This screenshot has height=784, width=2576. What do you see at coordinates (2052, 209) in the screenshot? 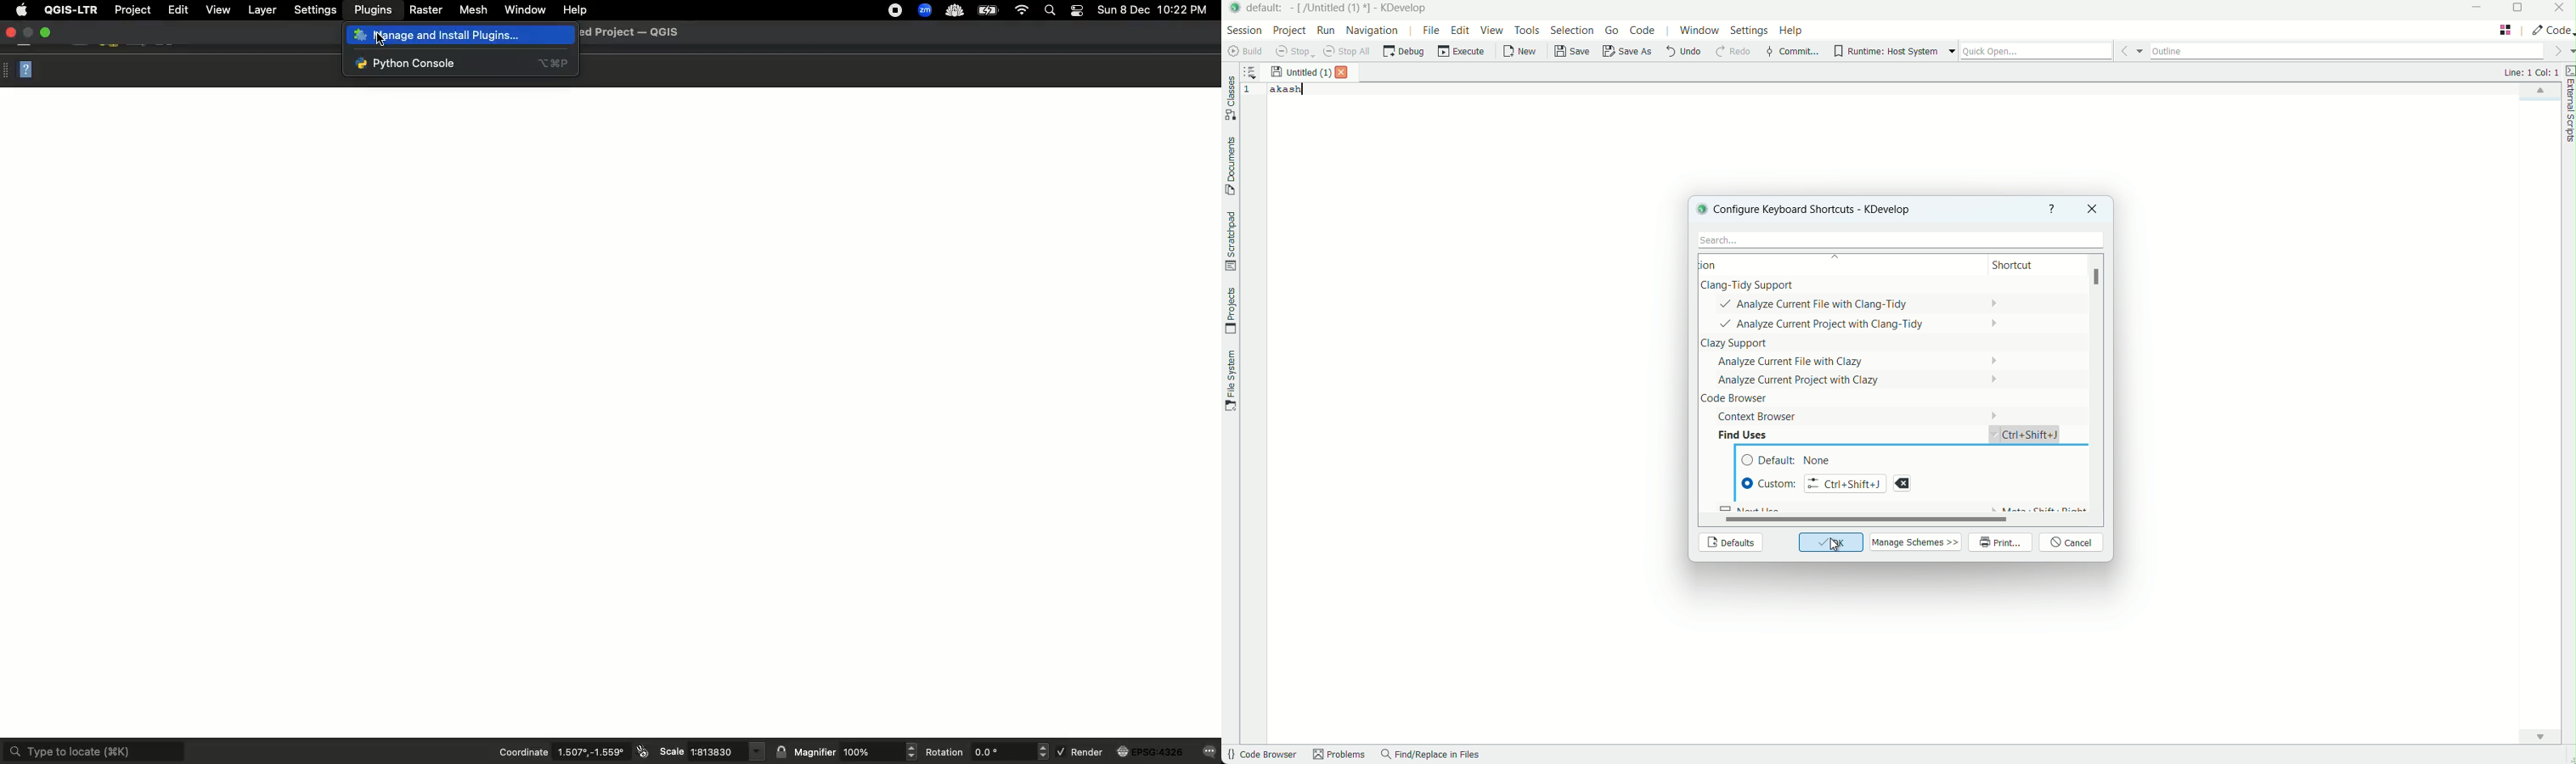
I see `help` at bounding box center [2052, 209].